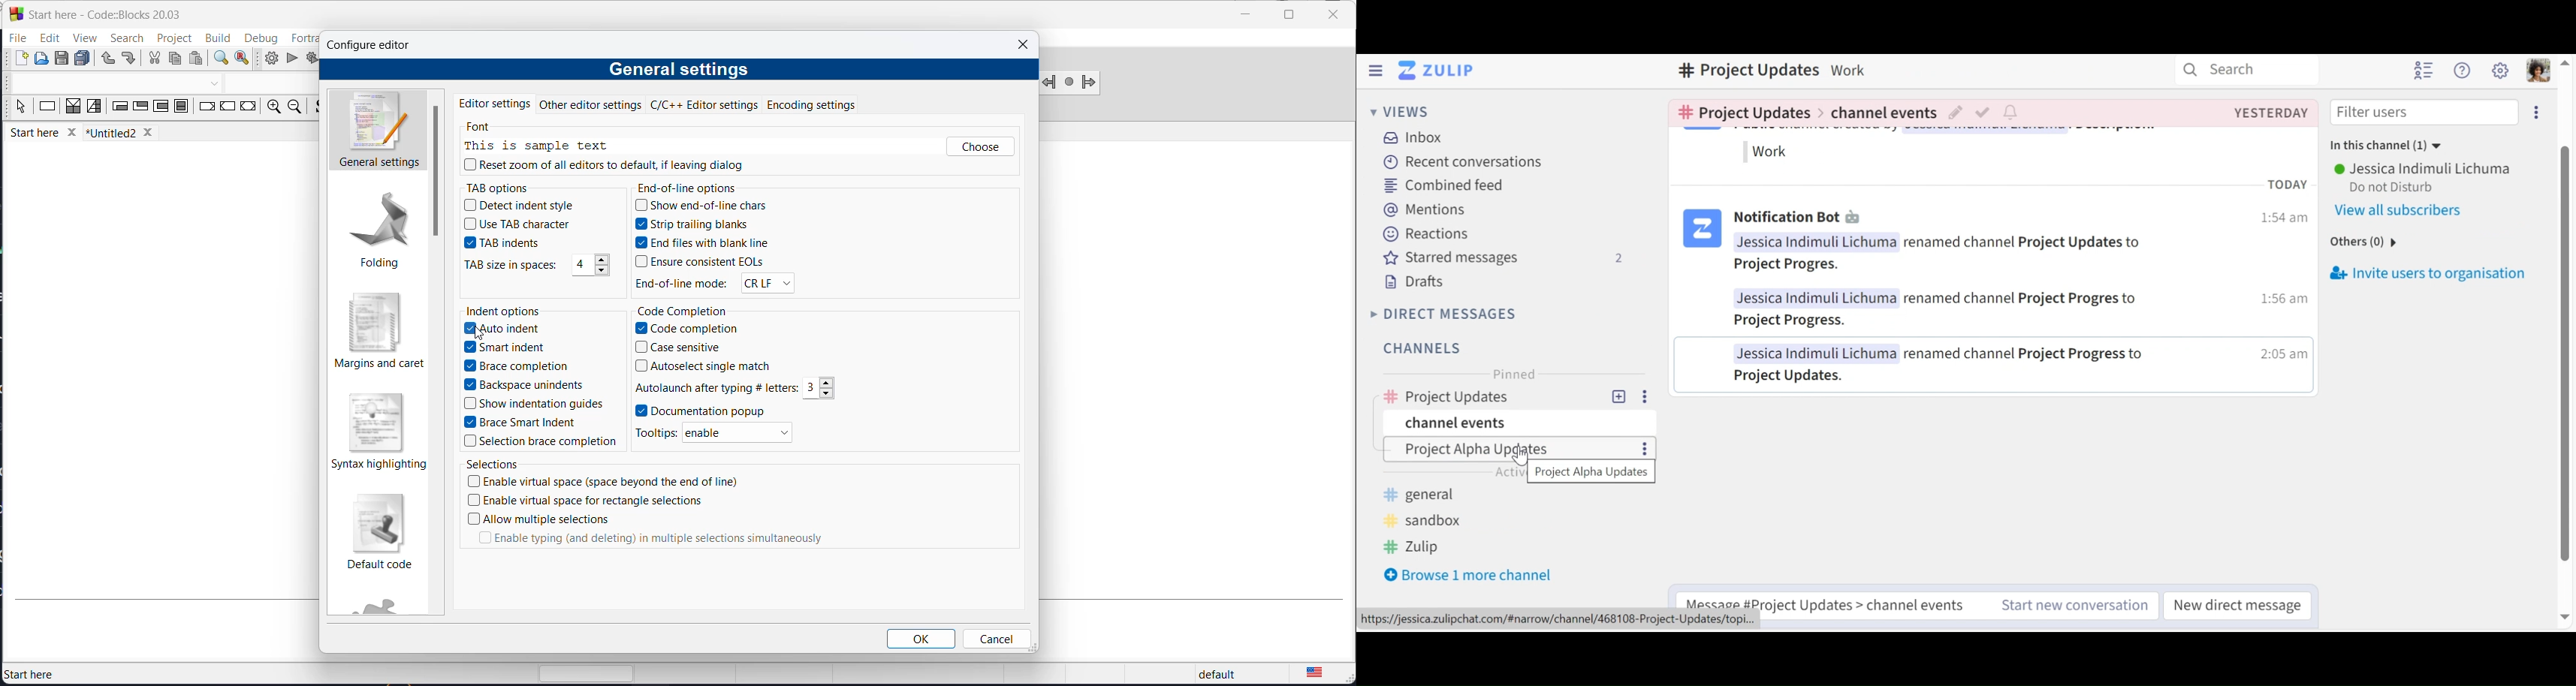 This screenshot has width=2576, height=700. What do you see at coordinates (1508, 397) in the screenshot?
I see `Channel` at bounding box center [1508, 397].